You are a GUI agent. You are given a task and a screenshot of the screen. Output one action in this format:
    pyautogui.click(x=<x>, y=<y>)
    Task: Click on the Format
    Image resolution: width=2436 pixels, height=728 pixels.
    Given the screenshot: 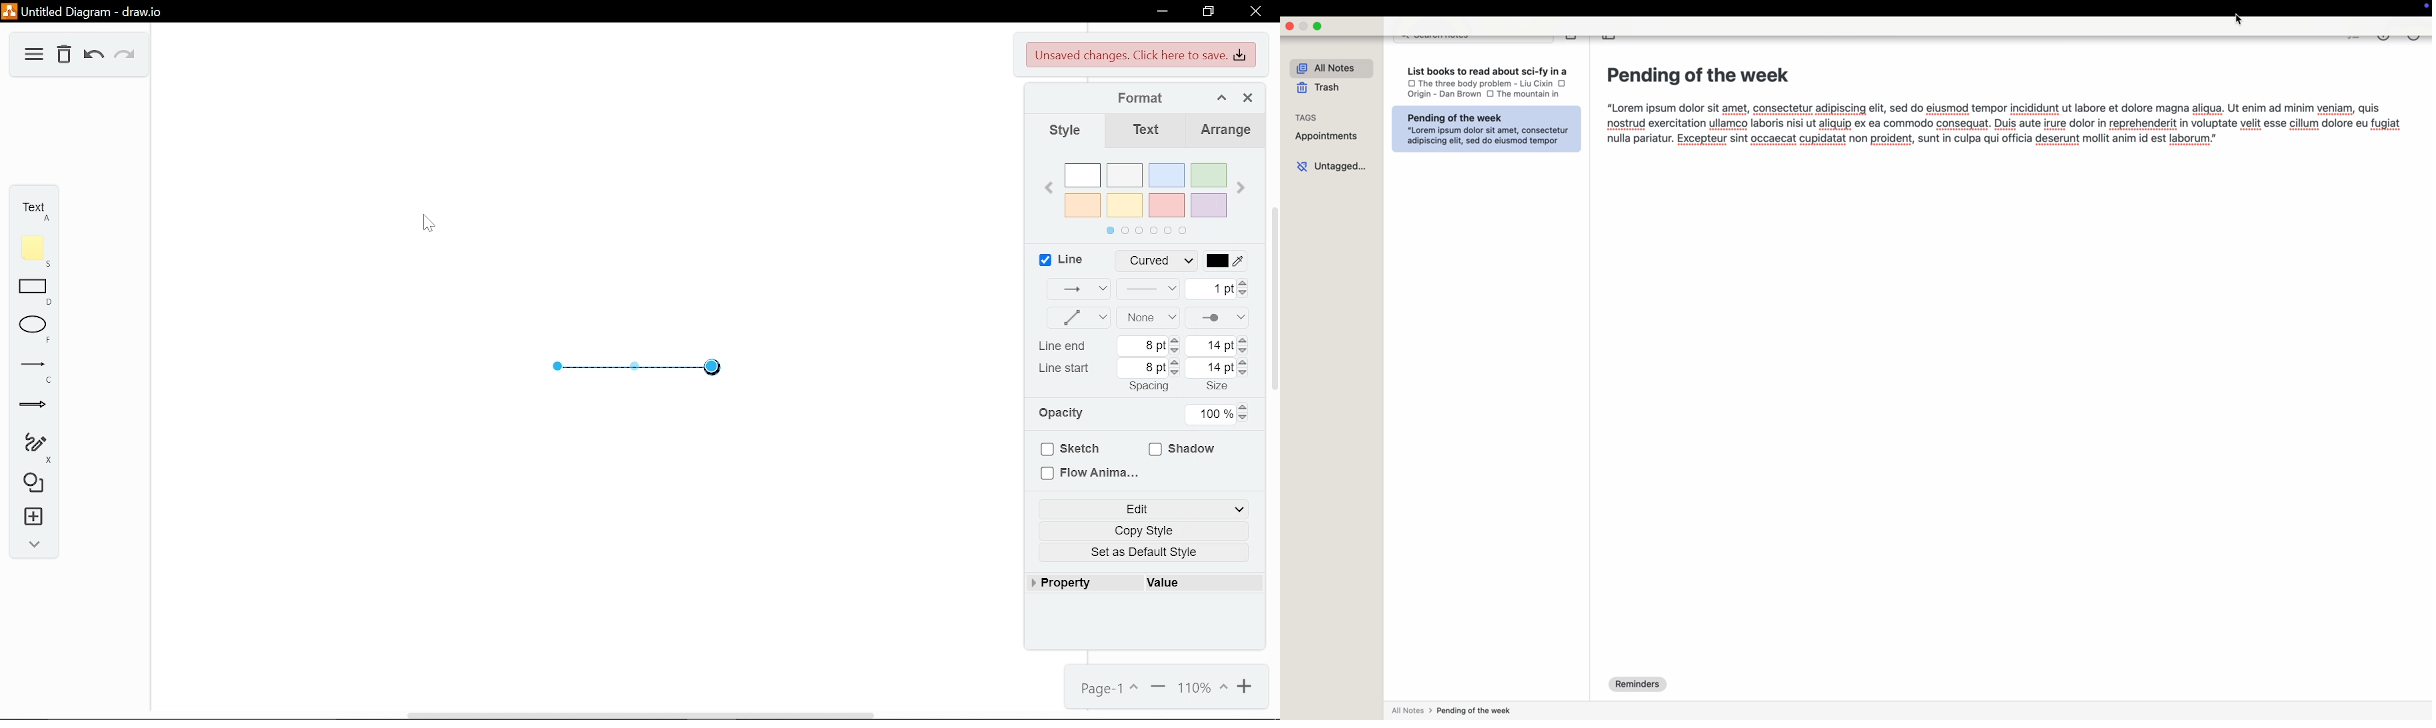 What is the action you would take?
    pyautogui.click(x=1130, y=98)
    